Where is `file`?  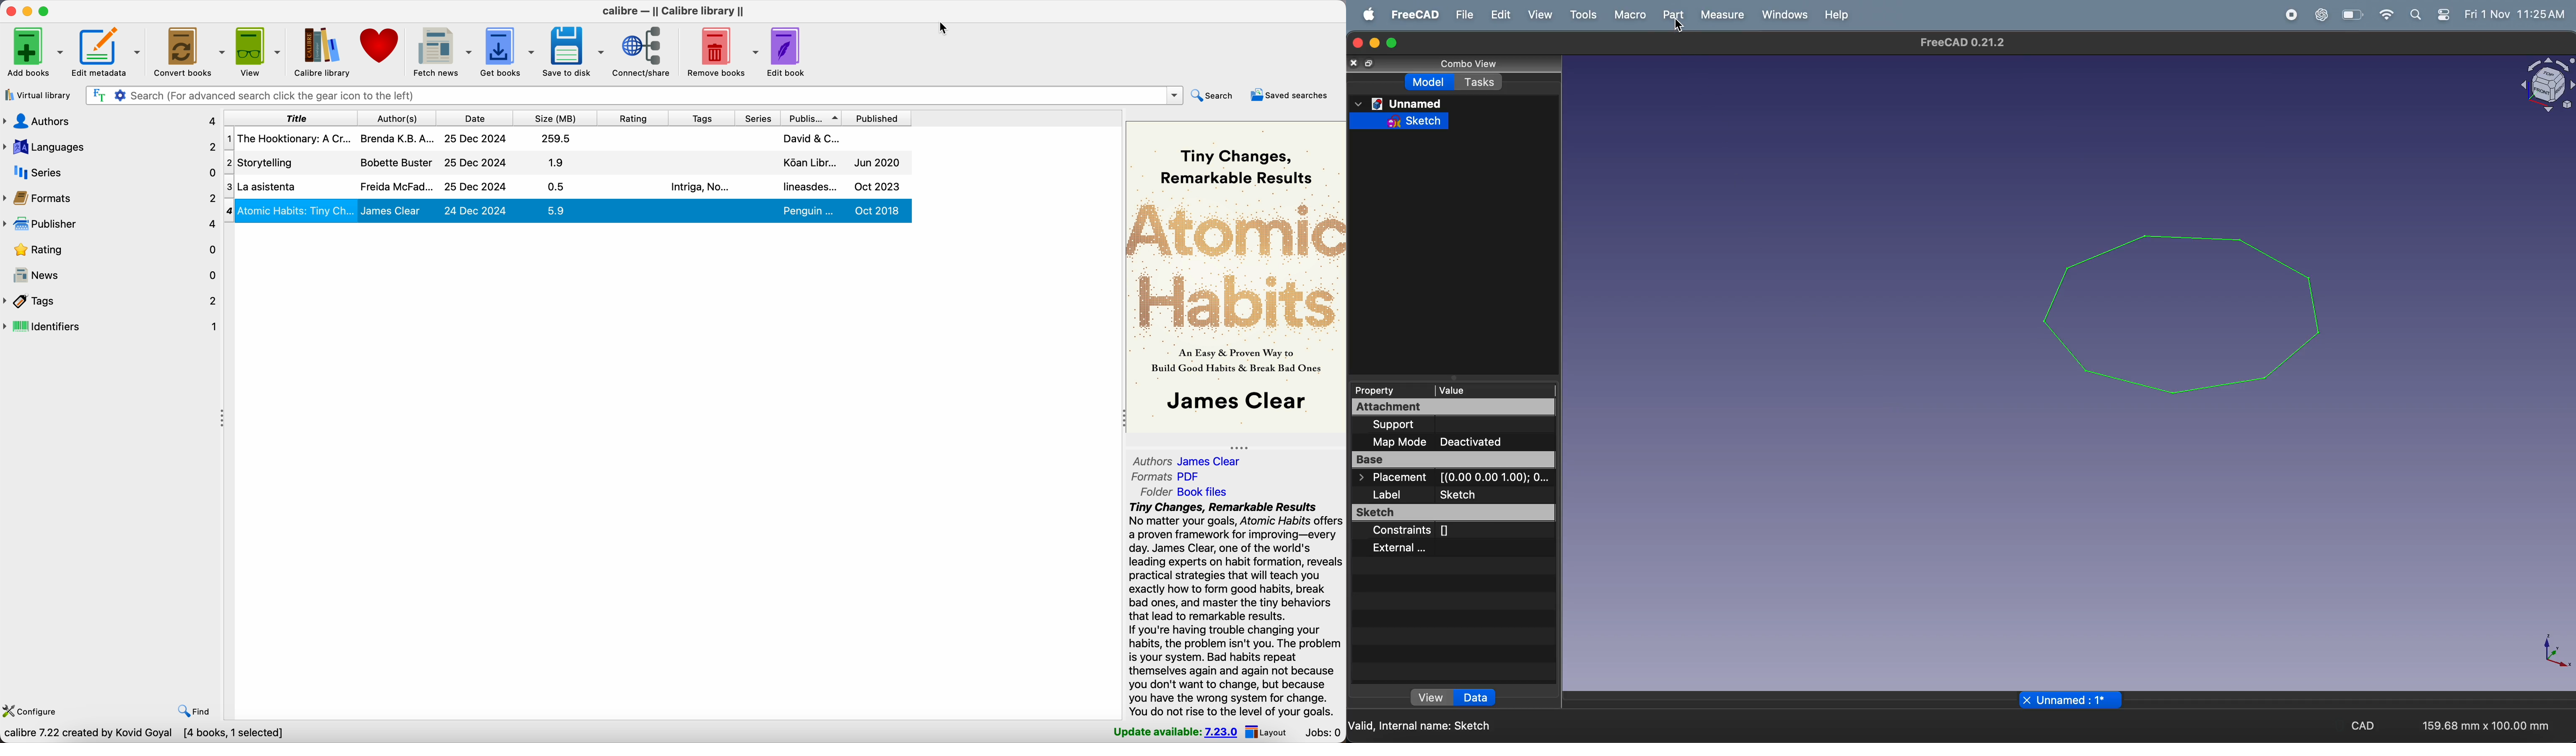 file is located at coordinates (1460, 16).